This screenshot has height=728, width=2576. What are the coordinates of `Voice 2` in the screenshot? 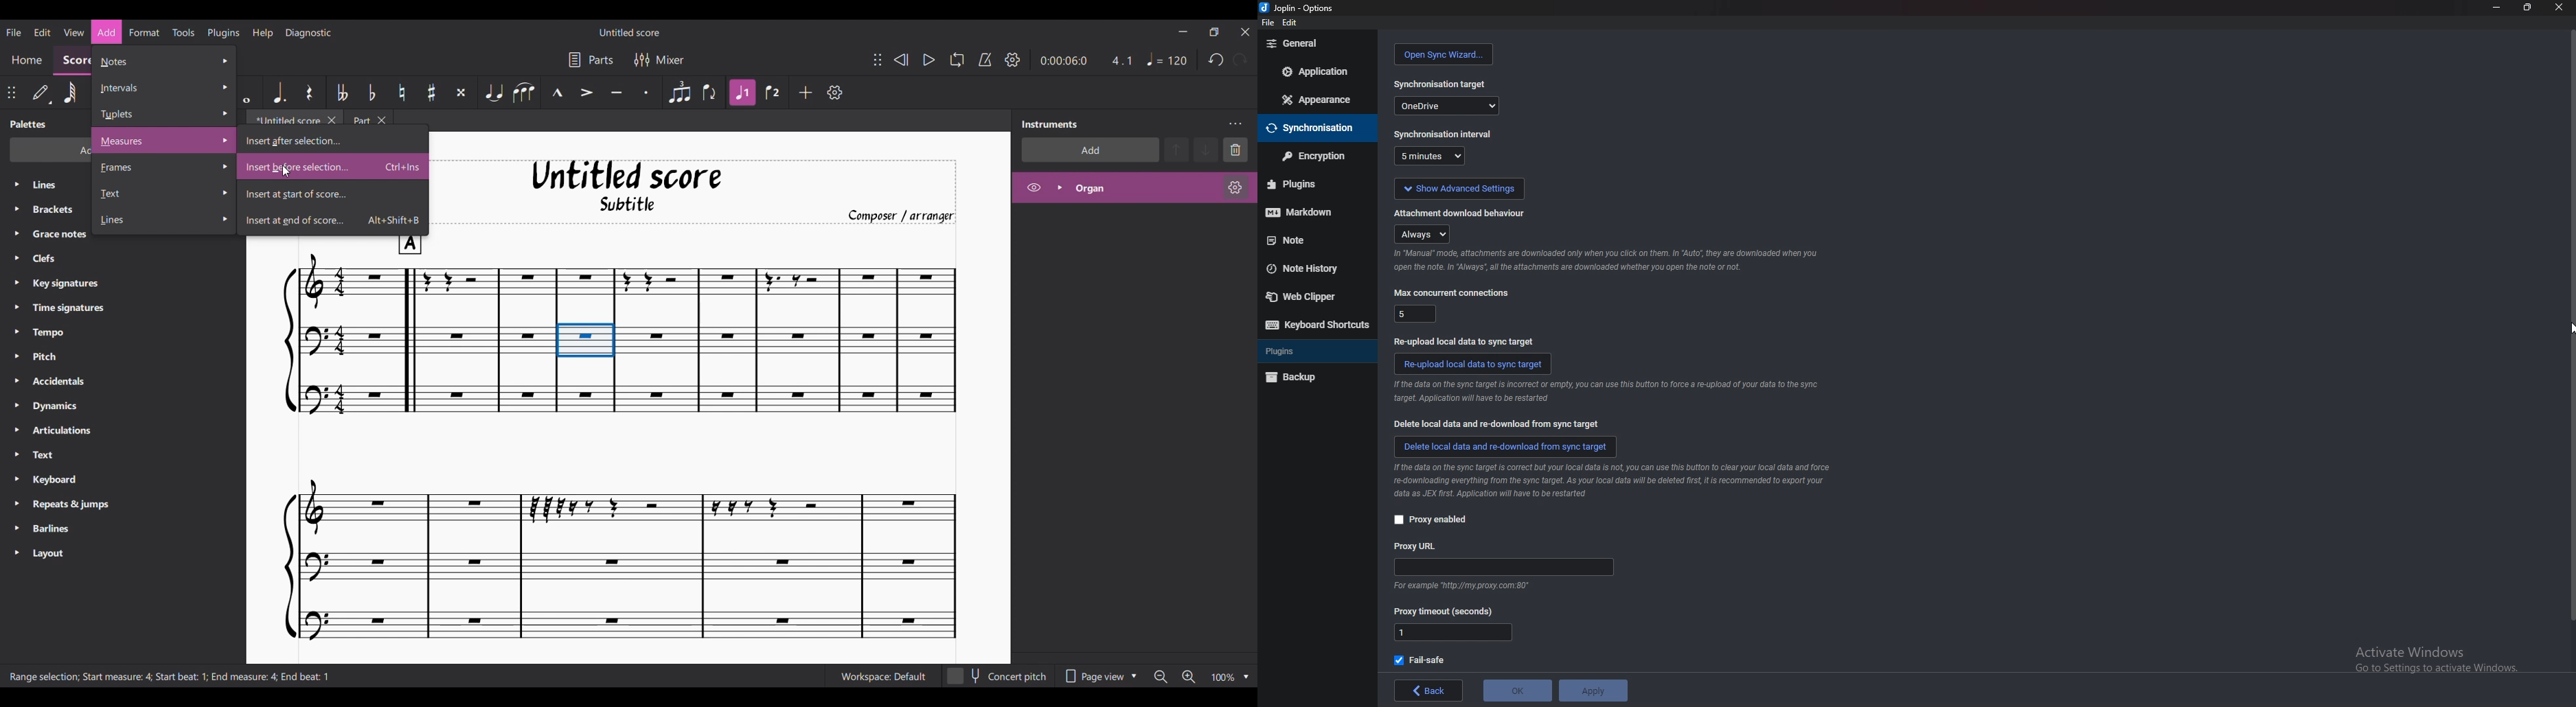 It's located at (774, 92).